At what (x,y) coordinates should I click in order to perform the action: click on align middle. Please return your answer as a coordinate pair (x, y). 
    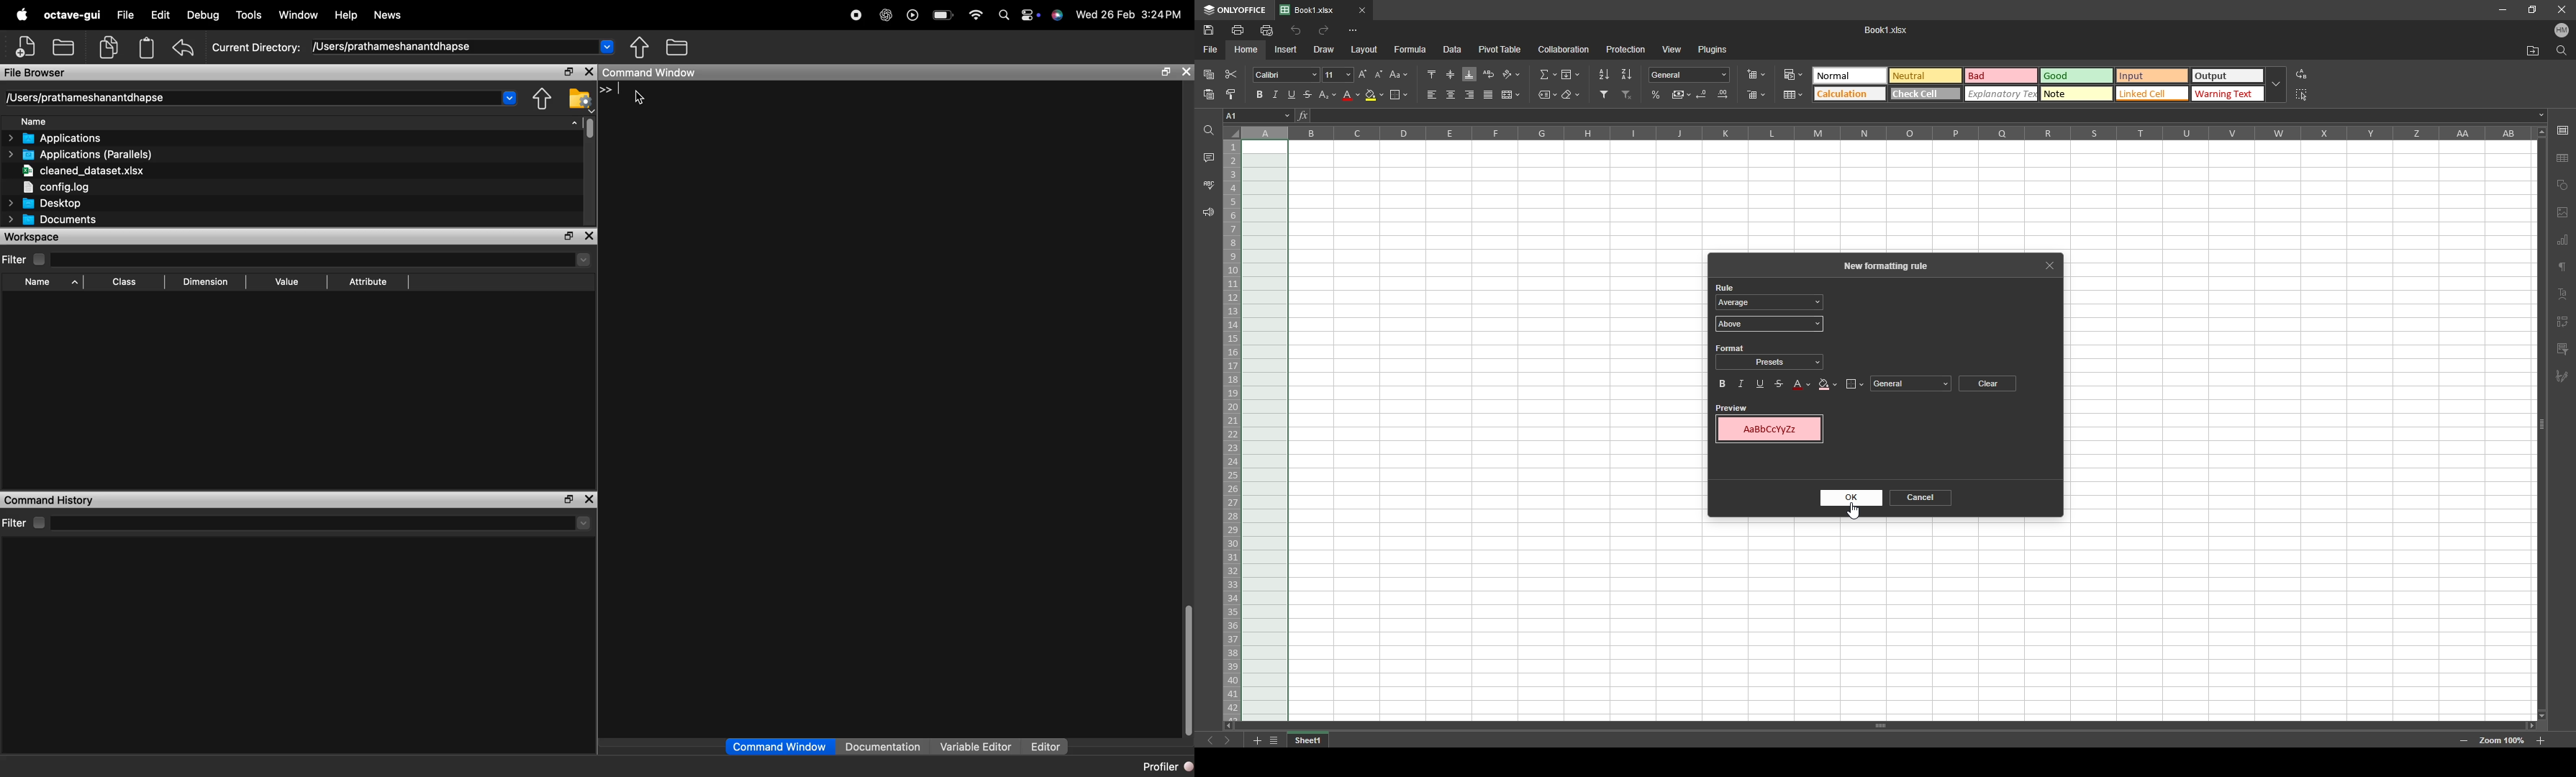
    Looking at the image, I should click on (1451, 75).